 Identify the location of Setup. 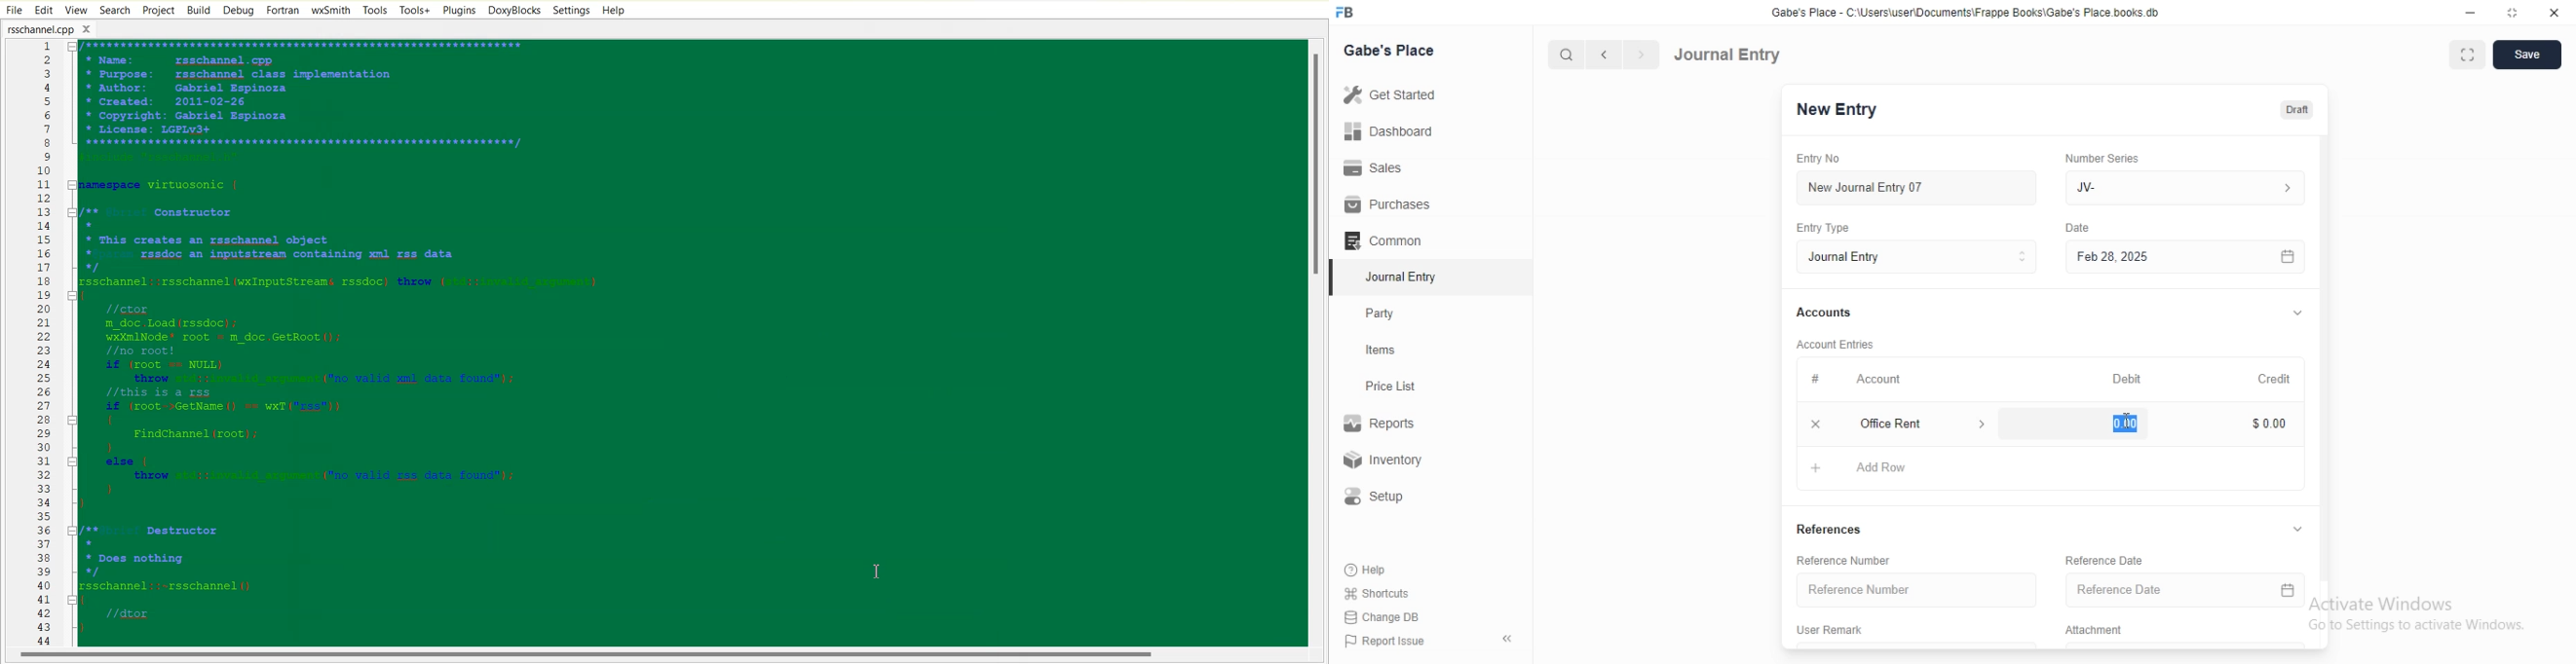
(1382, 497).